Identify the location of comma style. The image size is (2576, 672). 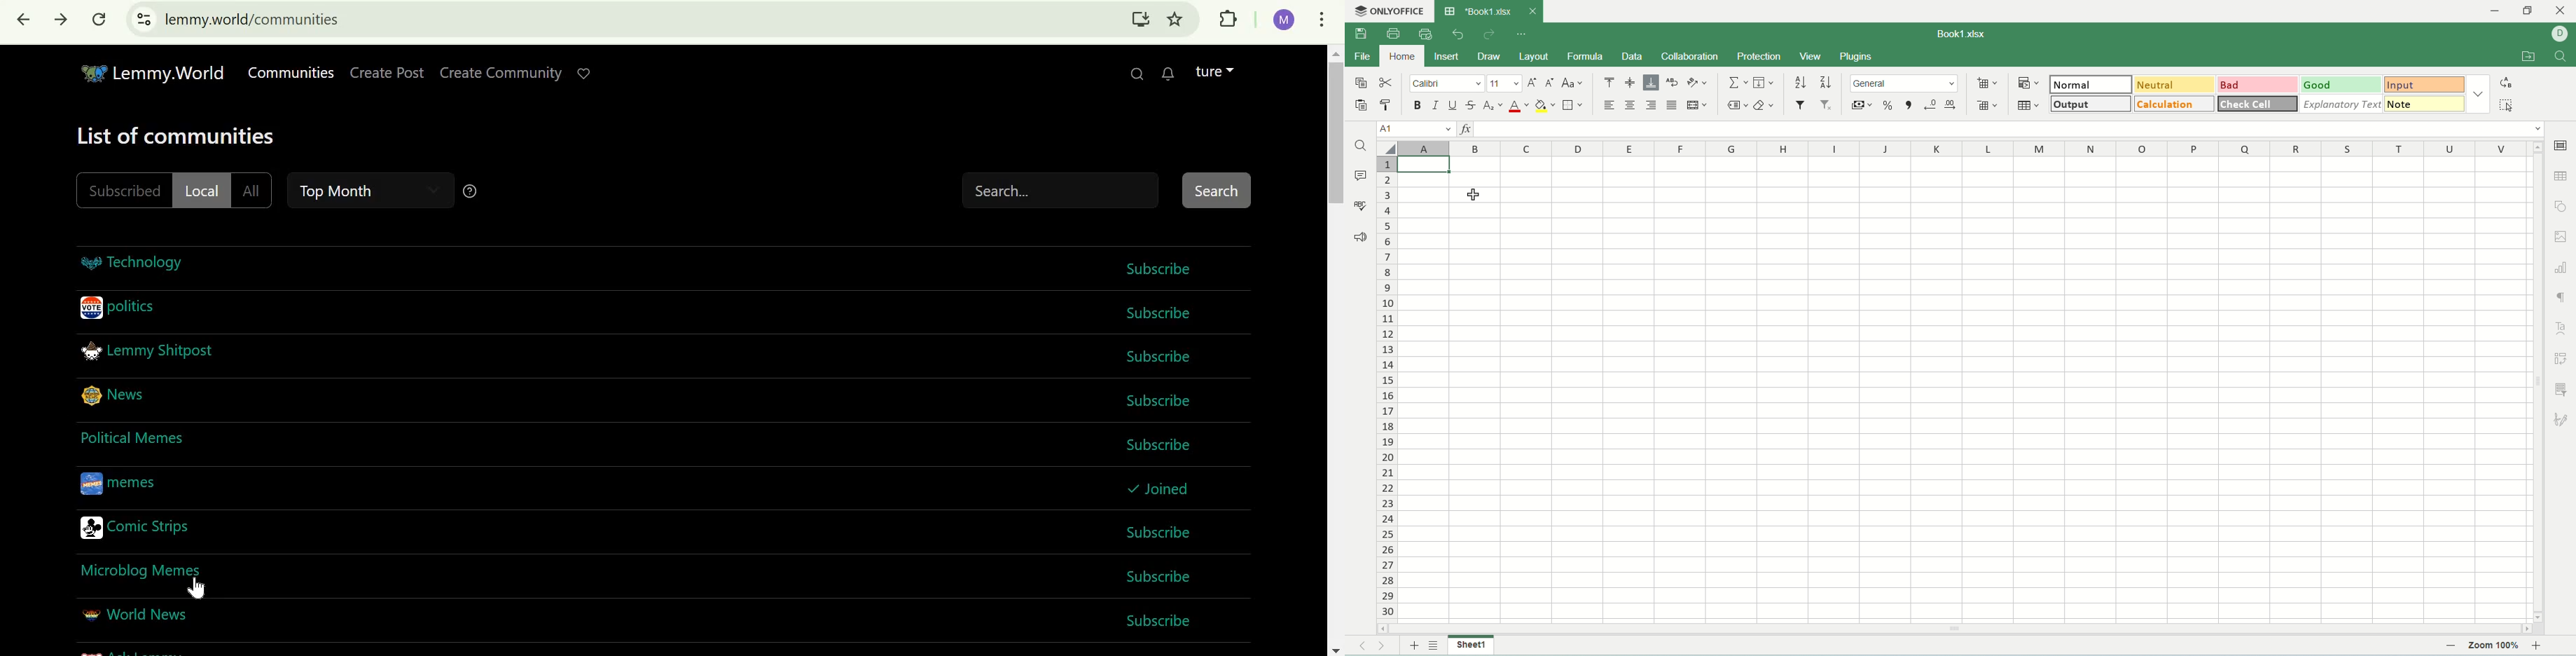
(1911, 105).